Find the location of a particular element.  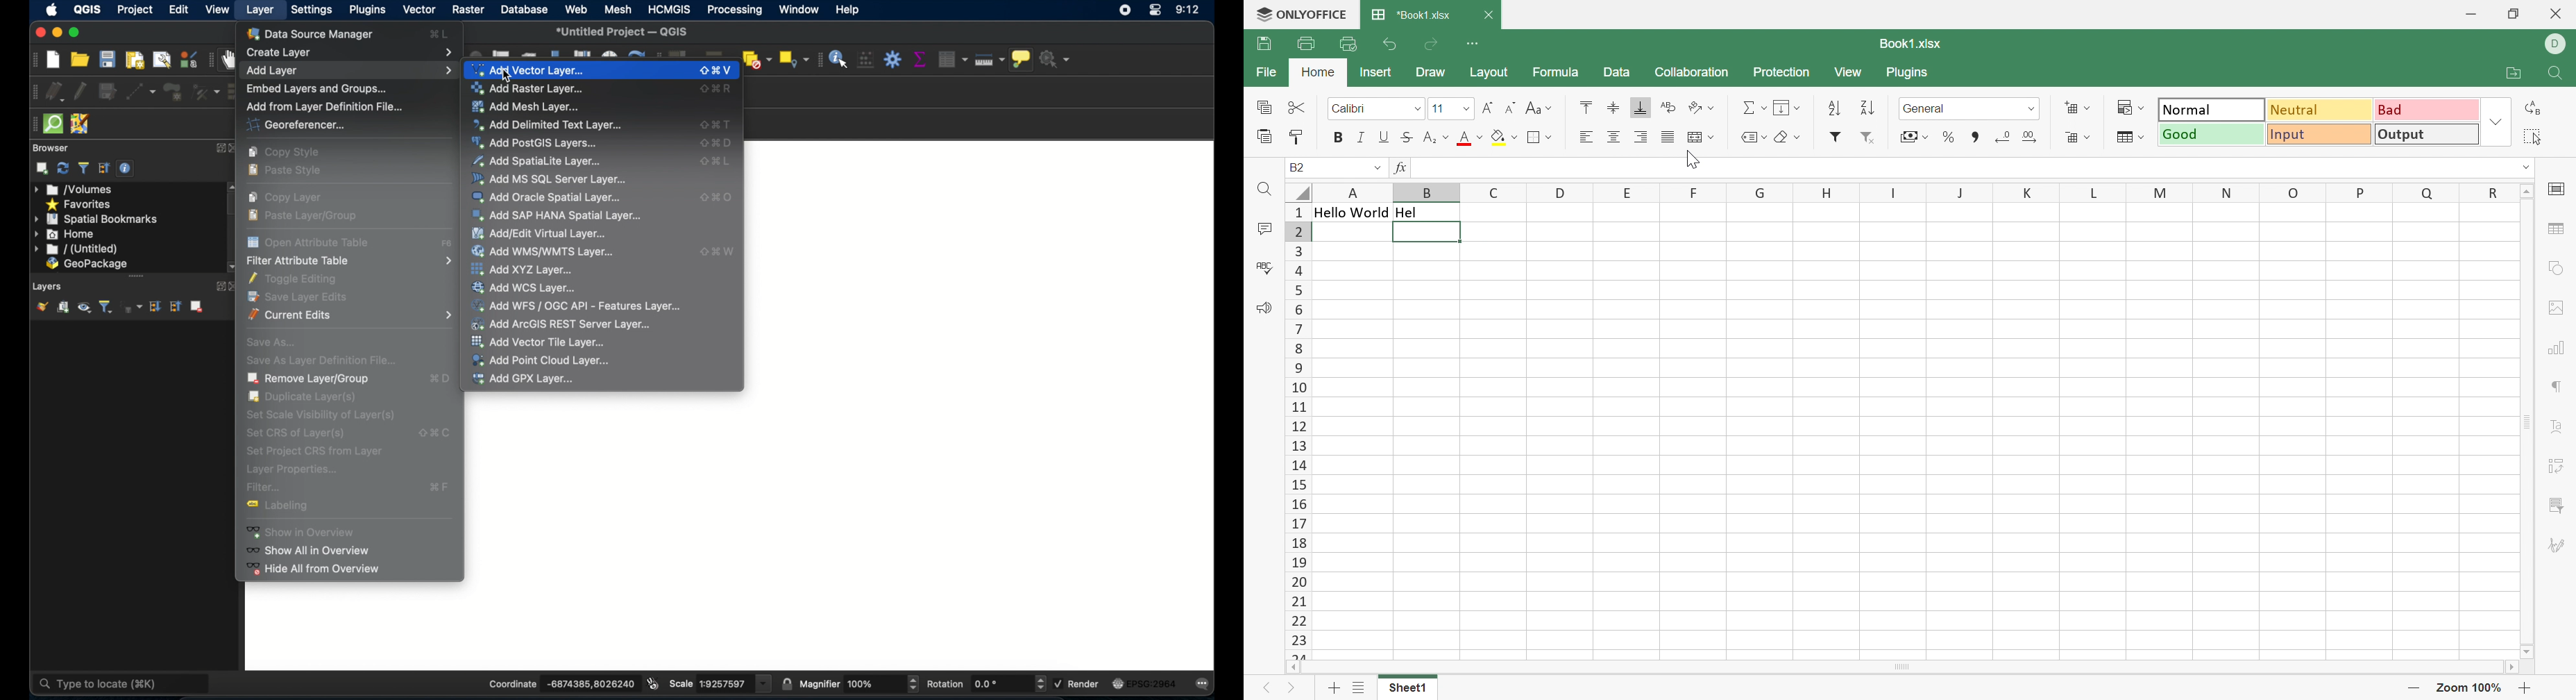

save project is located at coordinates (108, 60).